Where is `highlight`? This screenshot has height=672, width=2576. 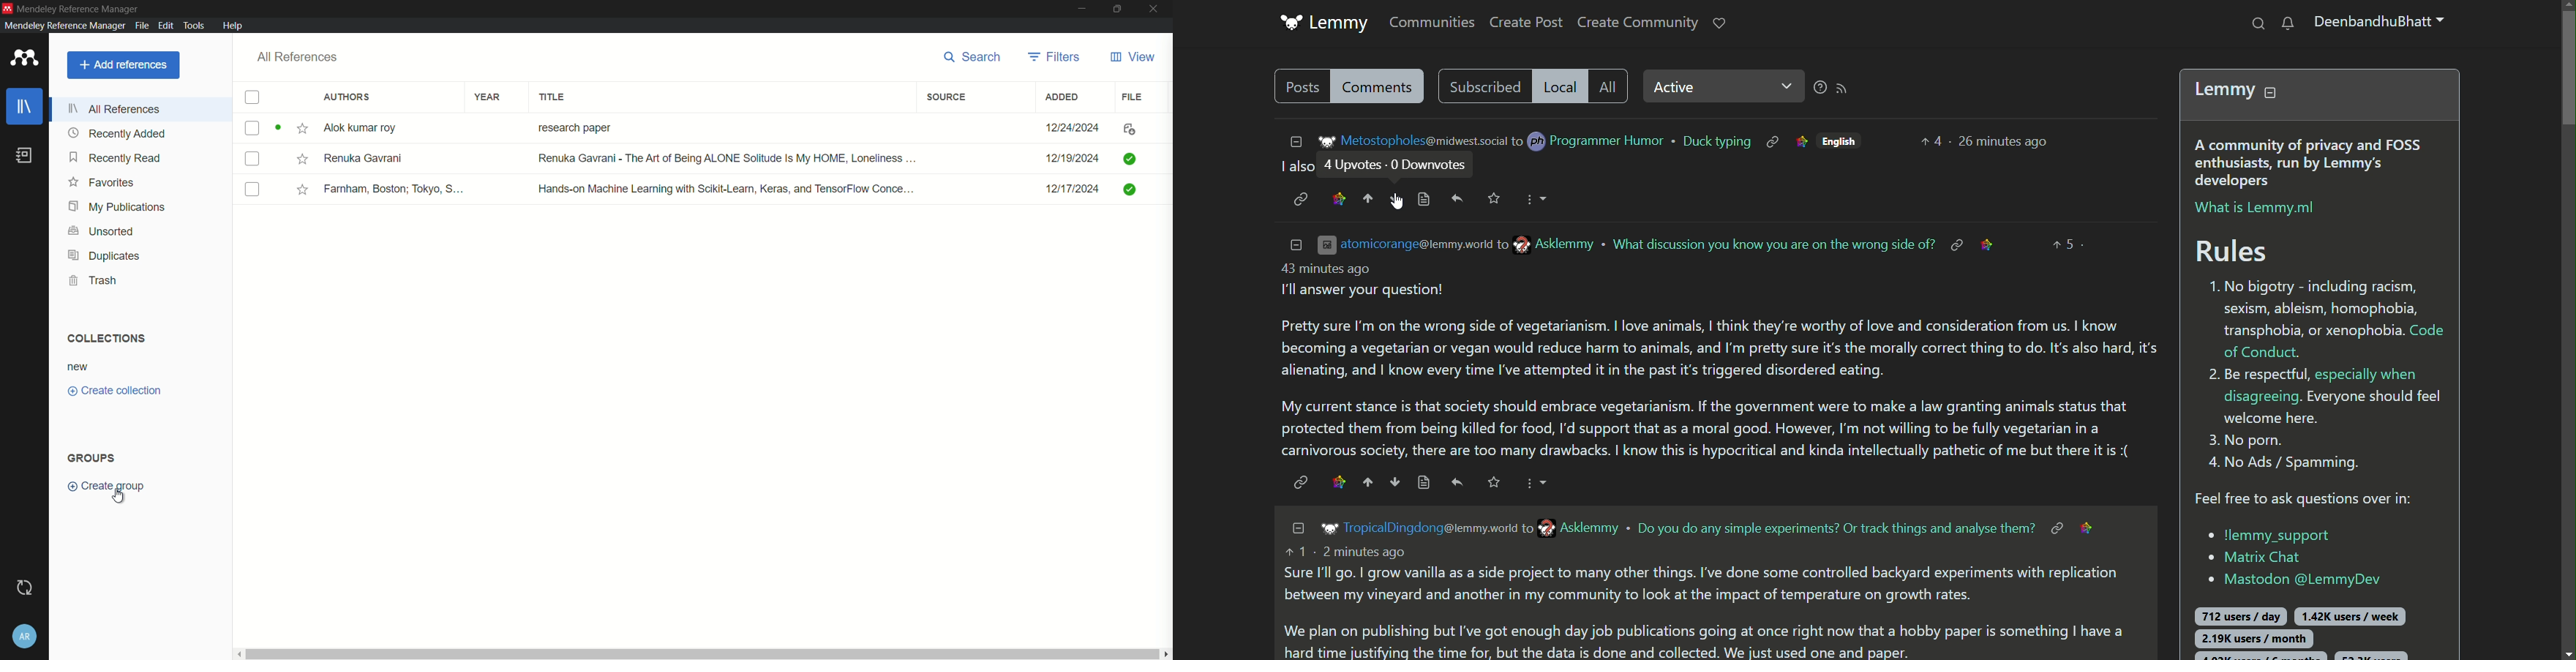
highlight is located at coordinates (1991, 243).